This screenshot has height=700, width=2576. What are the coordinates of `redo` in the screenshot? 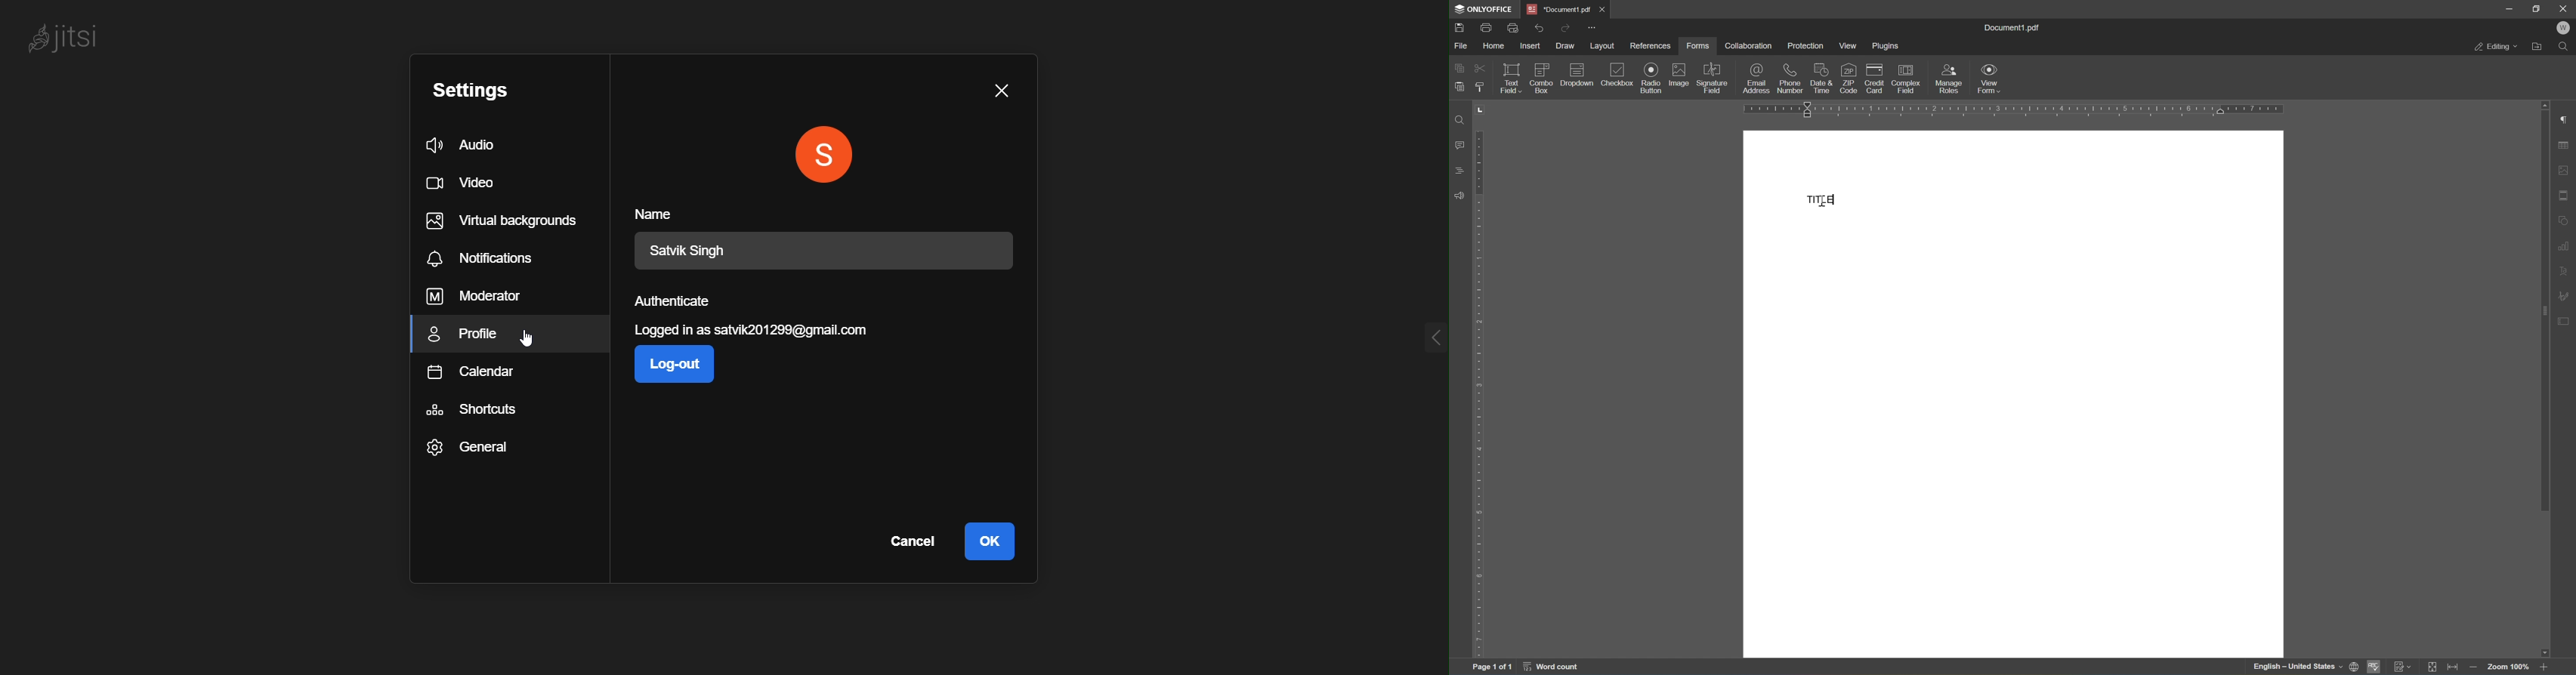 It's located at (1567, 28).